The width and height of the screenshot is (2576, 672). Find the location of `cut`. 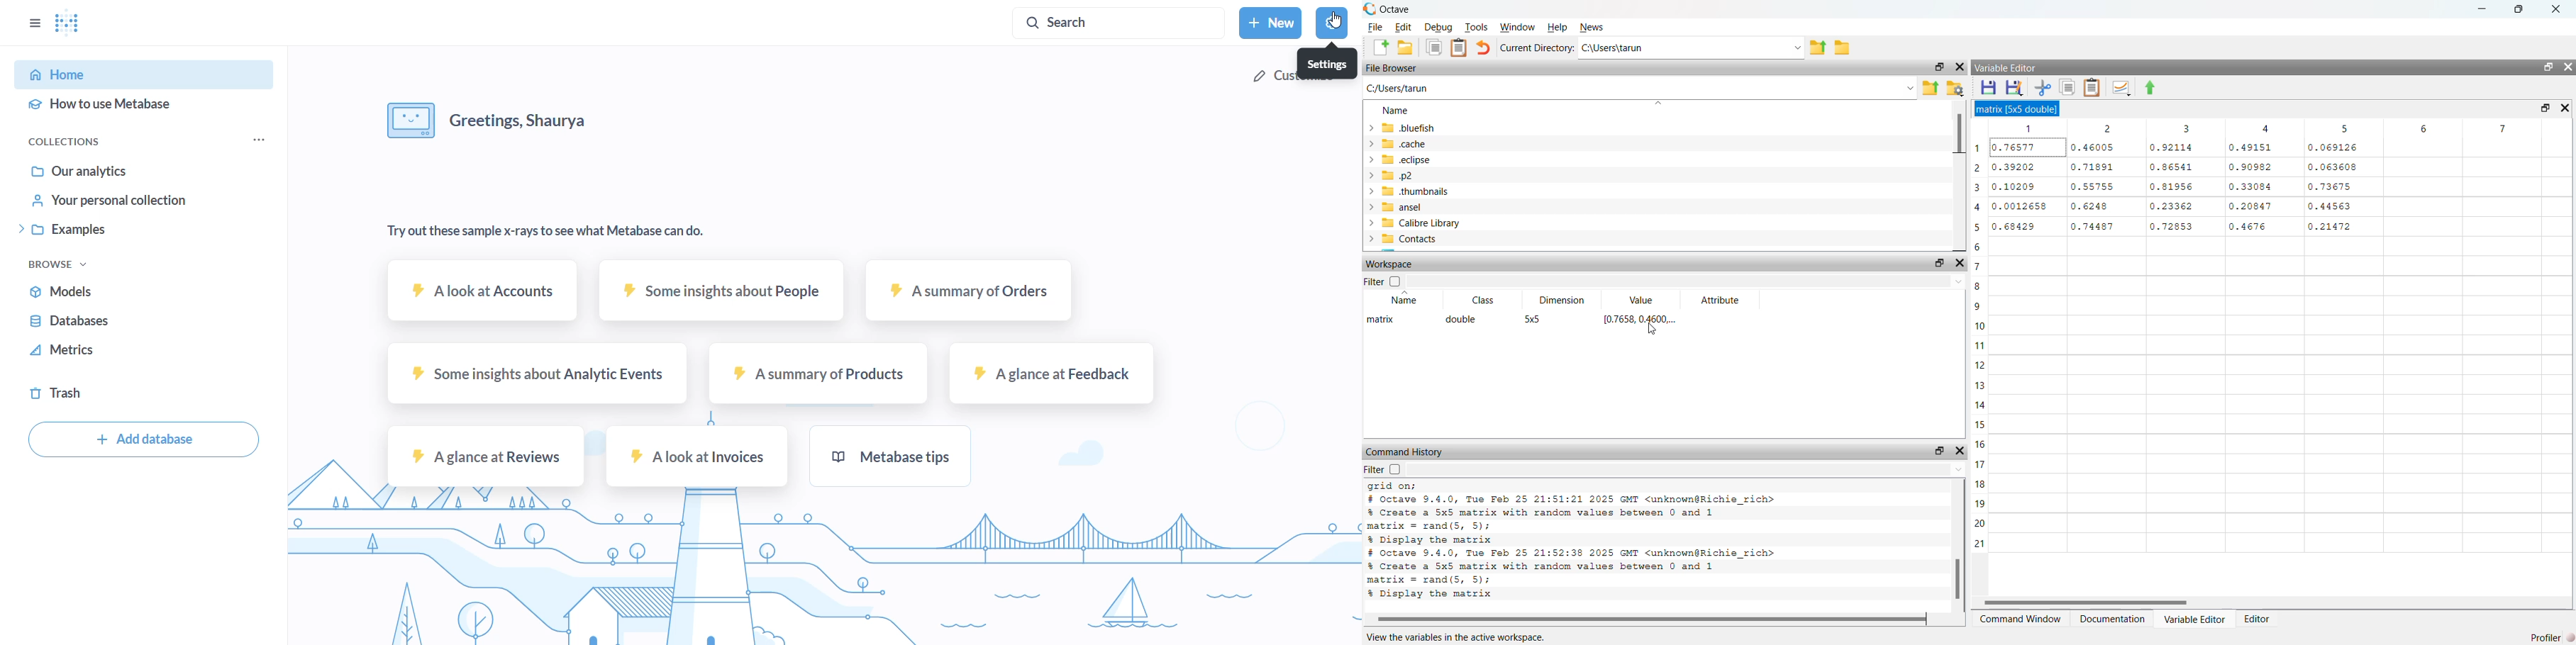

cut is located at coordinates (2044, 89).